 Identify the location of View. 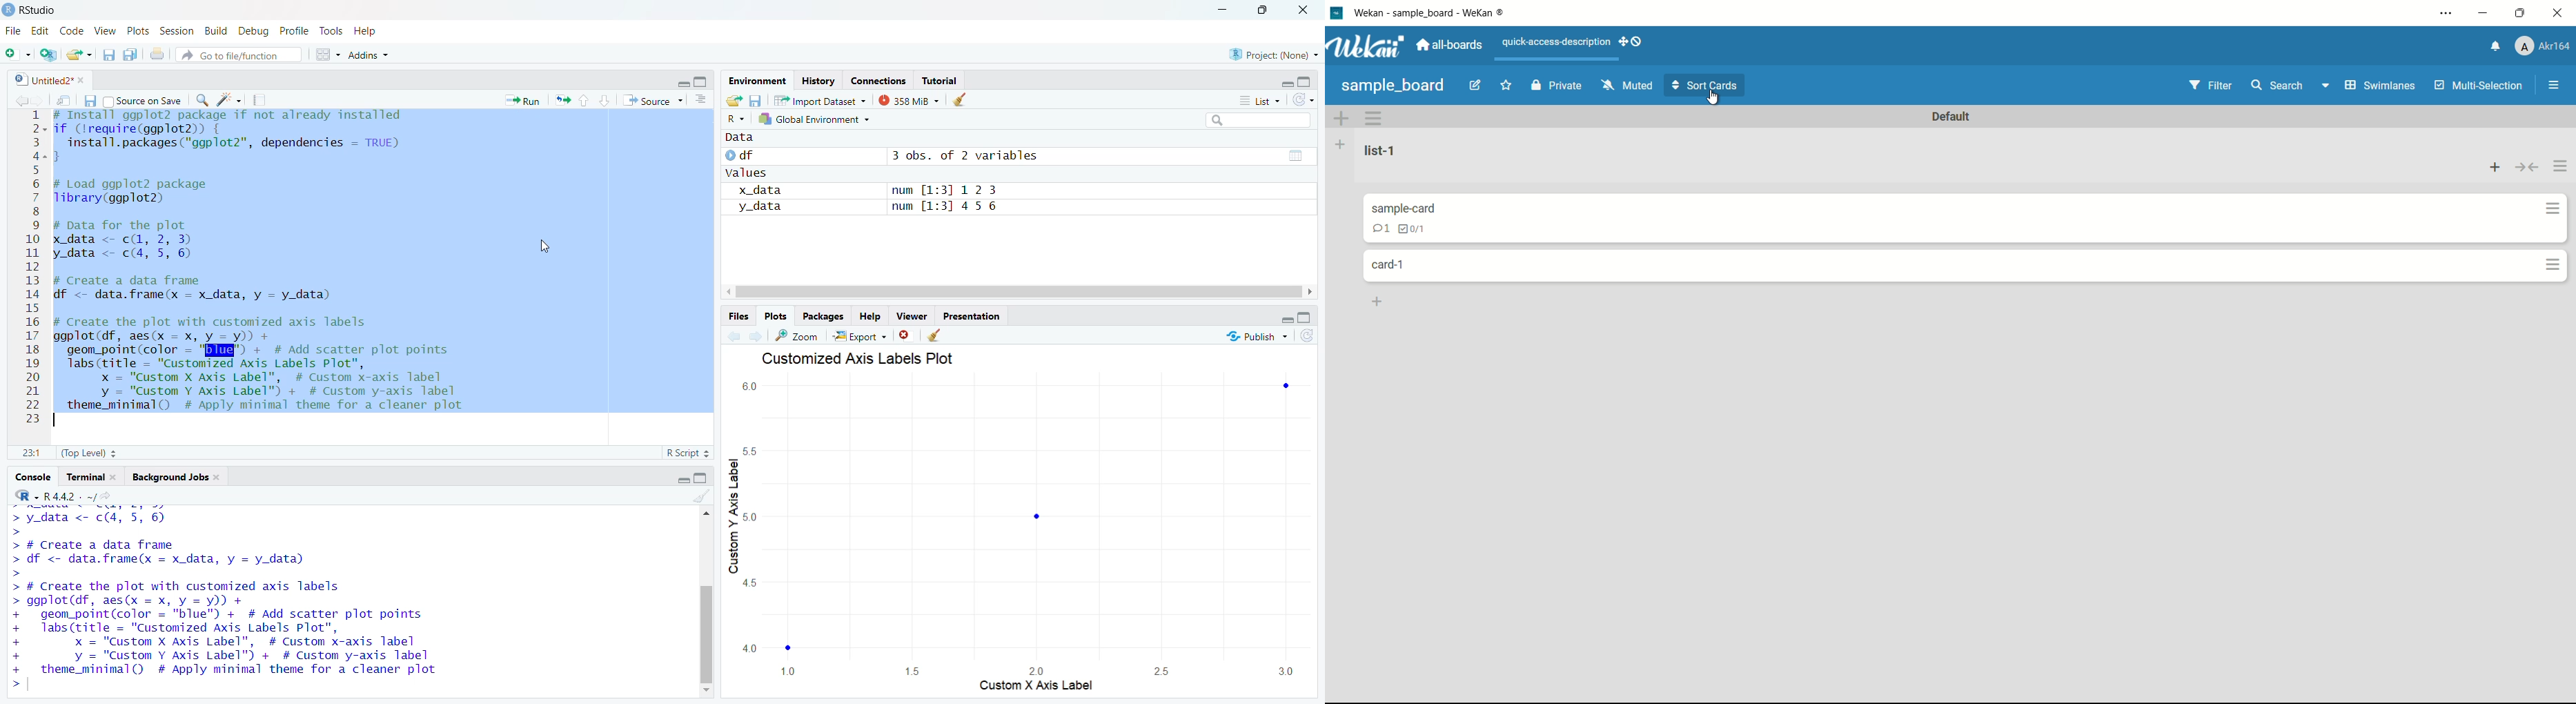
(107, 31).